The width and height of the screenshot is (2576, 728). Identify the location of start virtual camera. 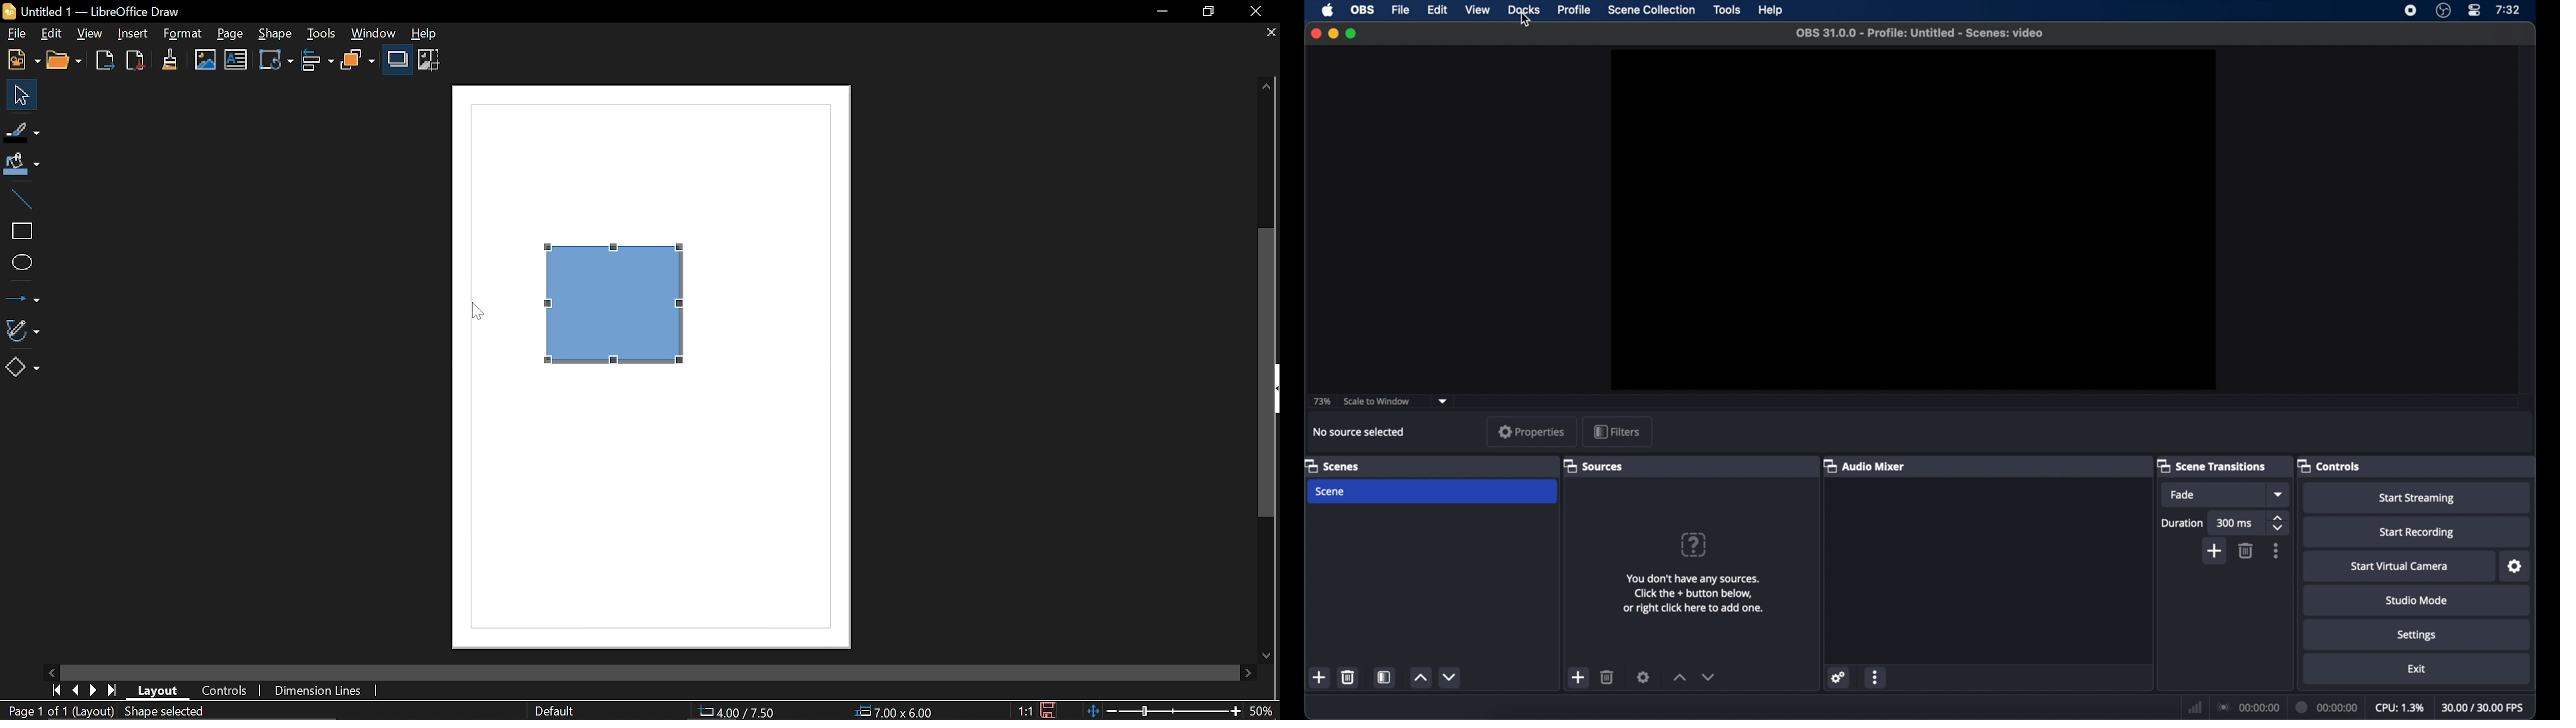
(2399, 566).